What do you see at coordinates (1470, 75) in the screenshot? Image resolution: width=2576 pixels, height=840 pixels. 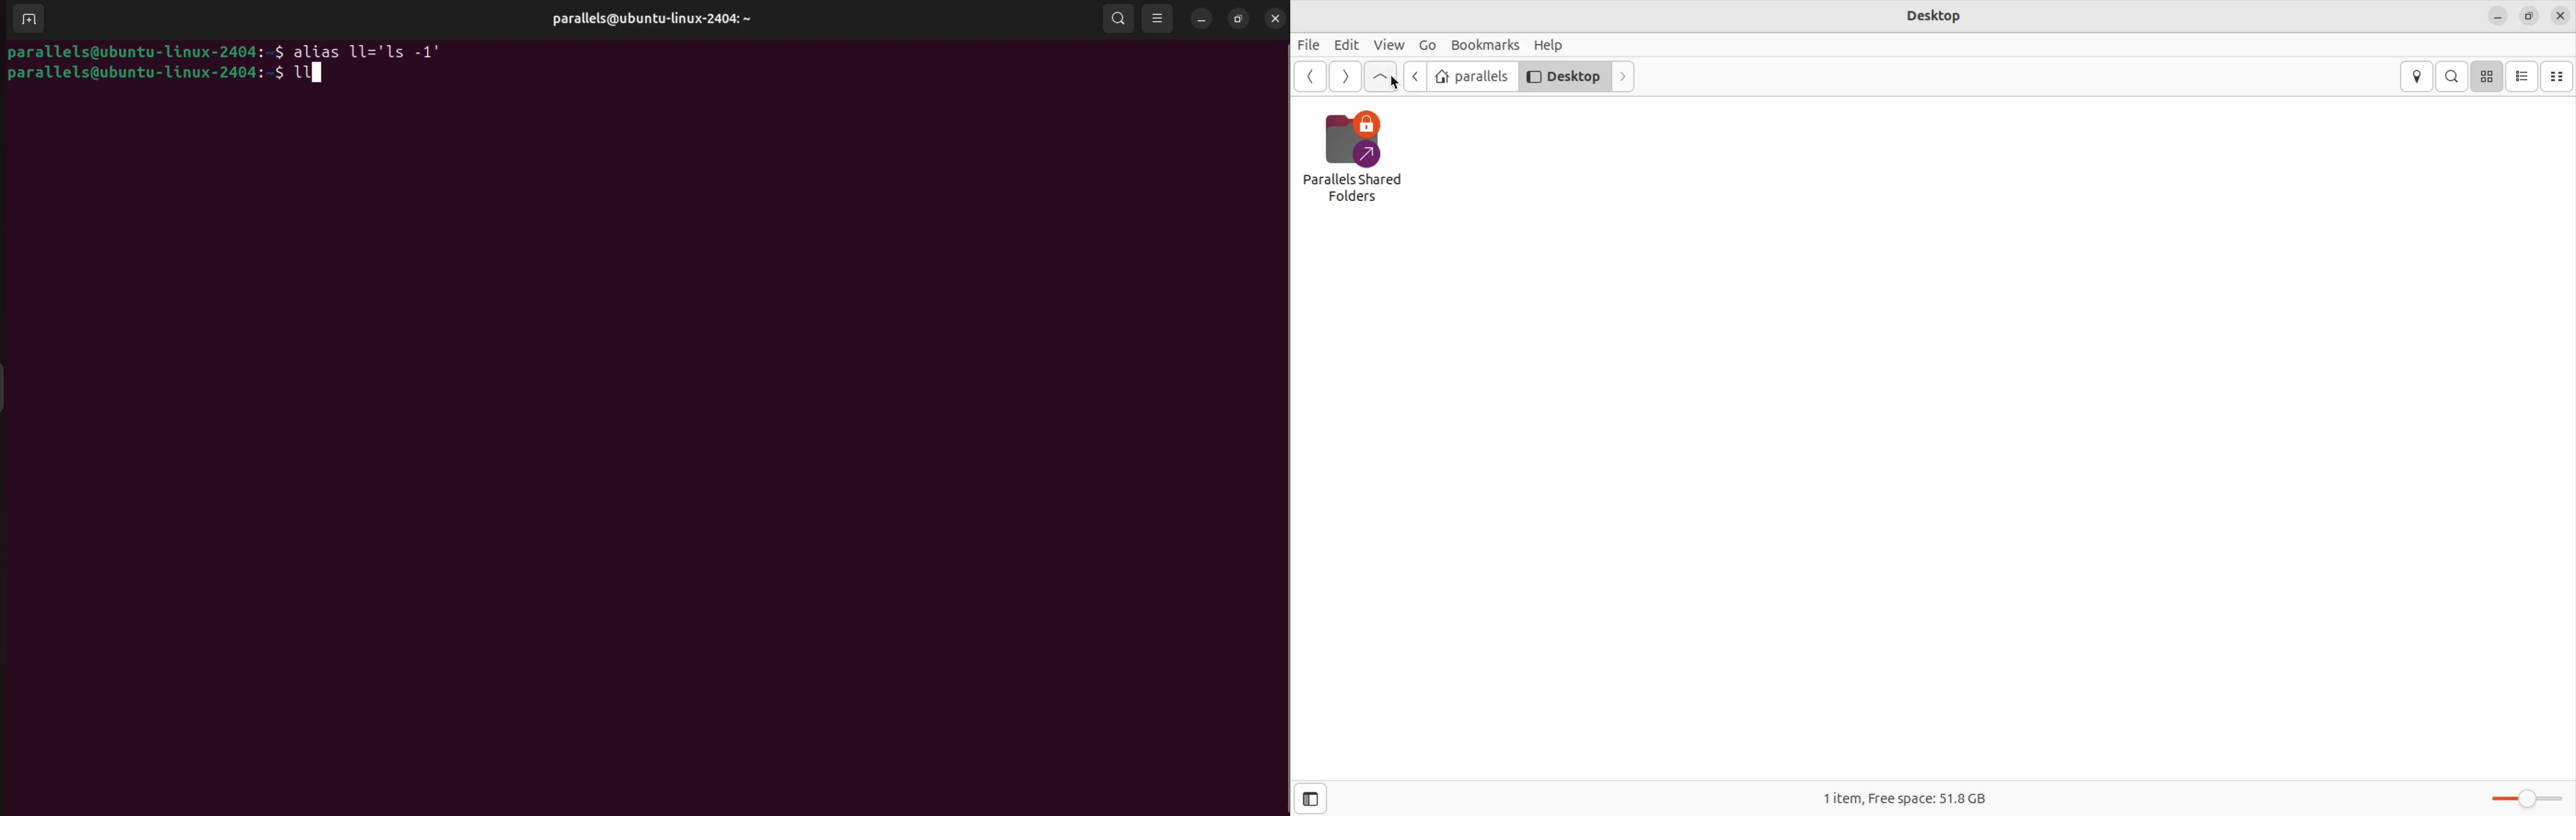 I see `parallels home` at bounding box center [1470, 75].